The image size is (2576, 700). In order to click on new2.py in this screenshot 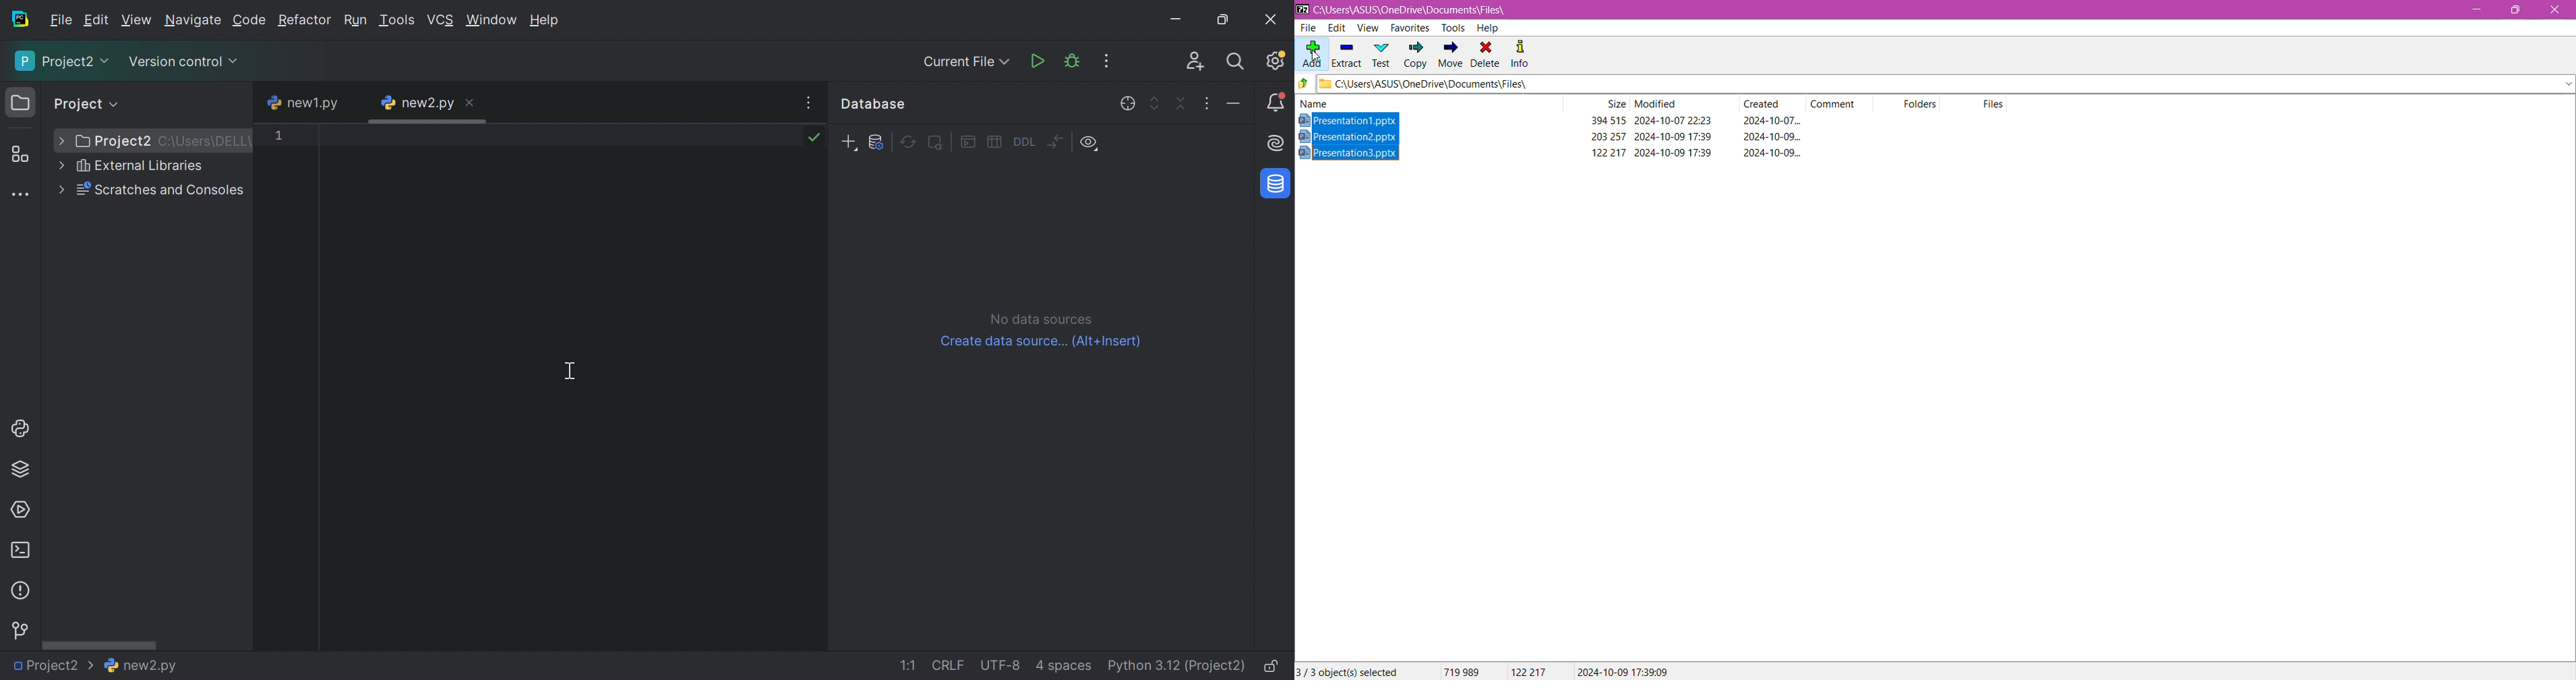, I will do `click(140, 666)`.